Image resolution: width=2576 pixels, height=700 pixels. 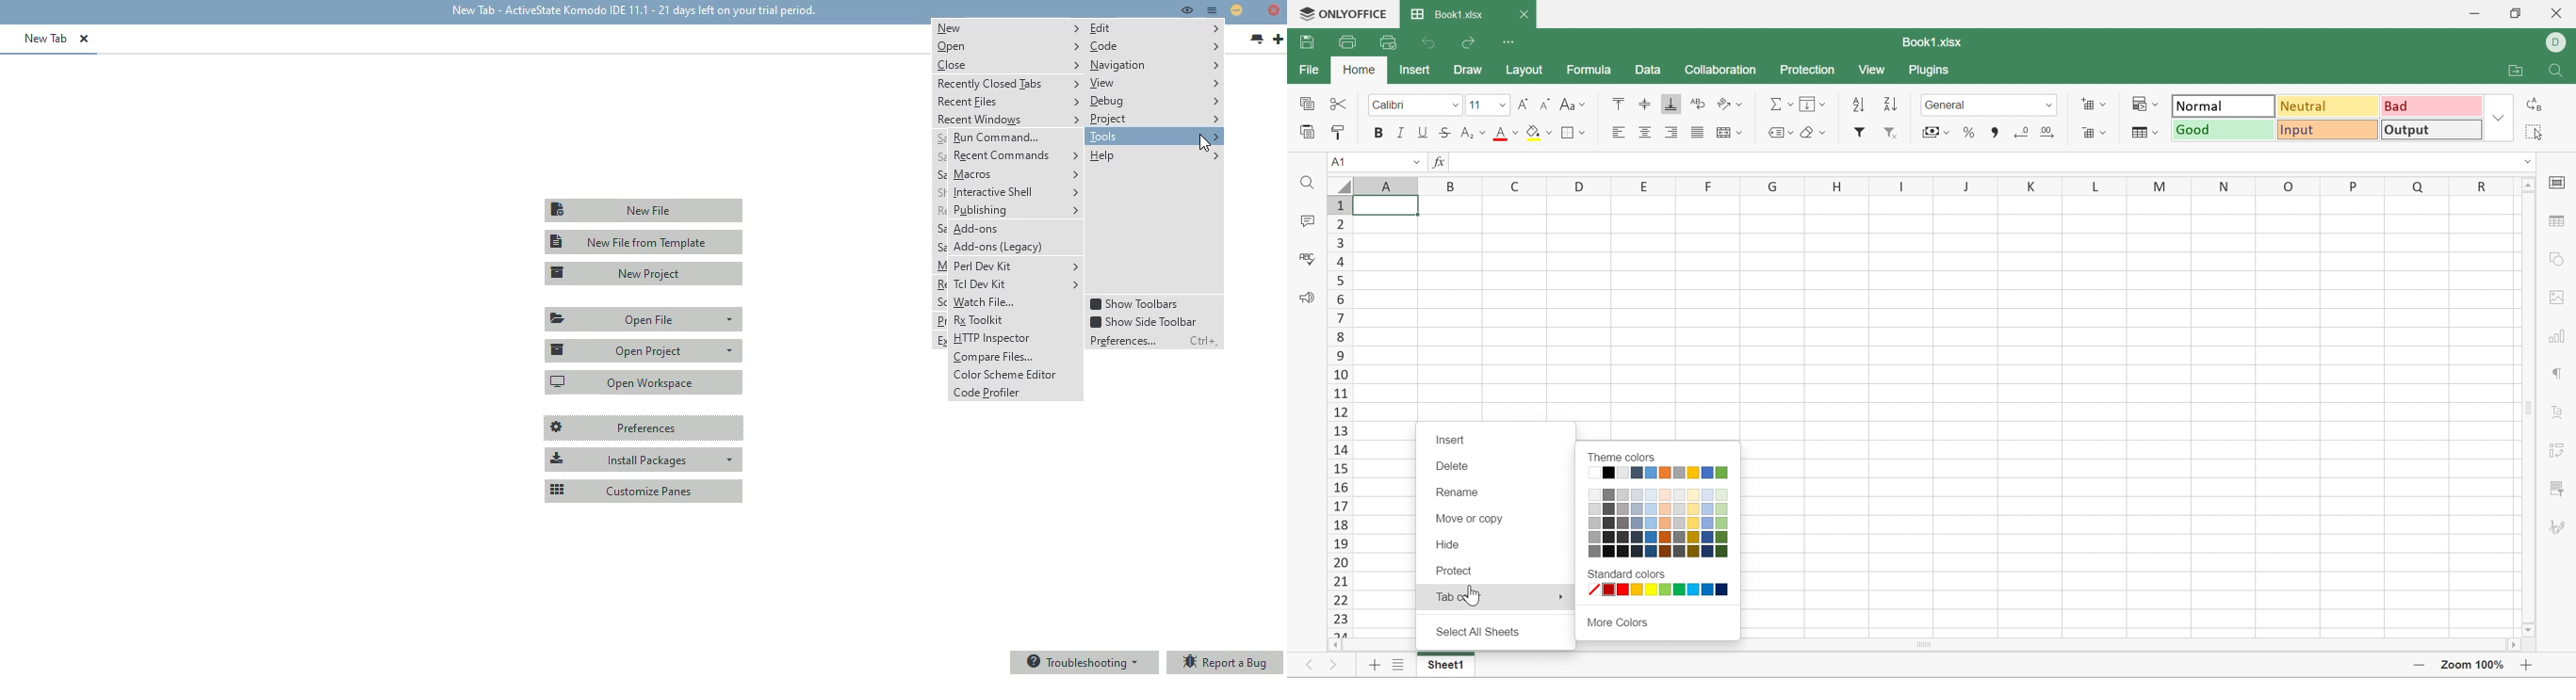 What do you see at coordinates (1526, 68) in the screenshot?
I see `Layout` at bounding box center [1526, 68].